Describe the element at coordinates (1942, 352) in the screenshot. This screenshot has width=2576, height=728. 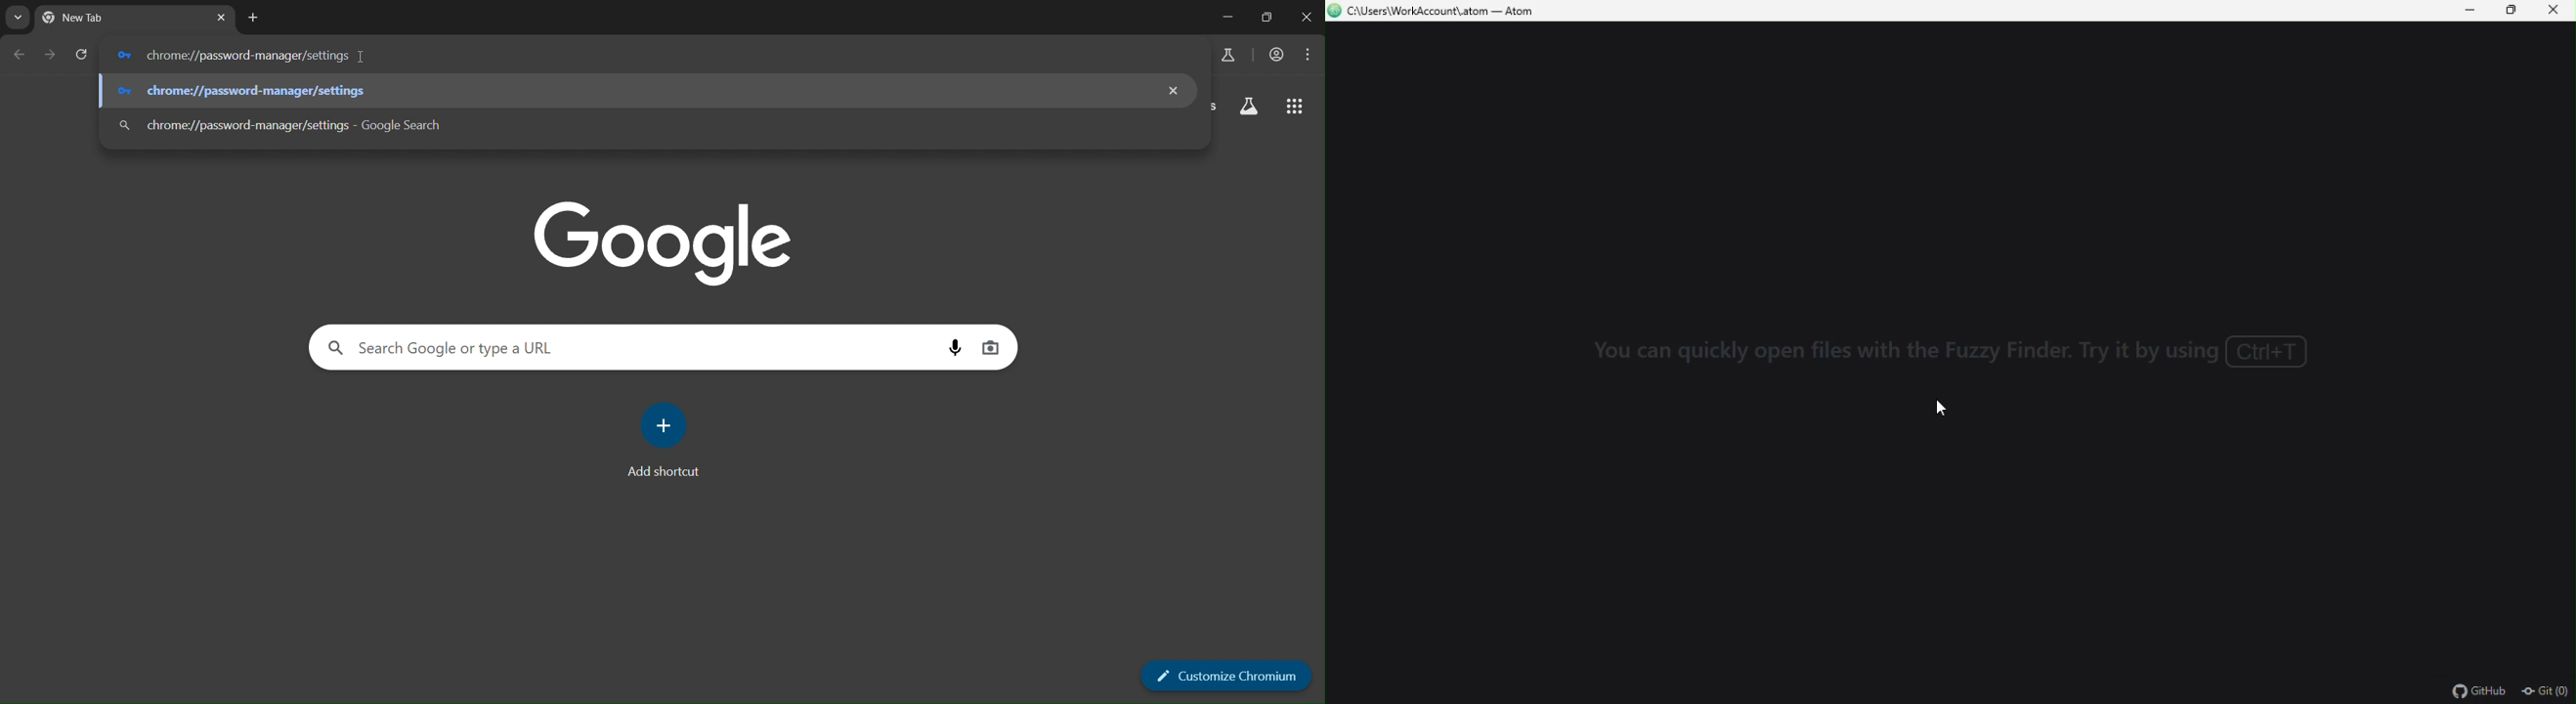
I see `You can quickly open files with the Fuzzy Finder. Try it by using ( Ctrl+T)` at that location.